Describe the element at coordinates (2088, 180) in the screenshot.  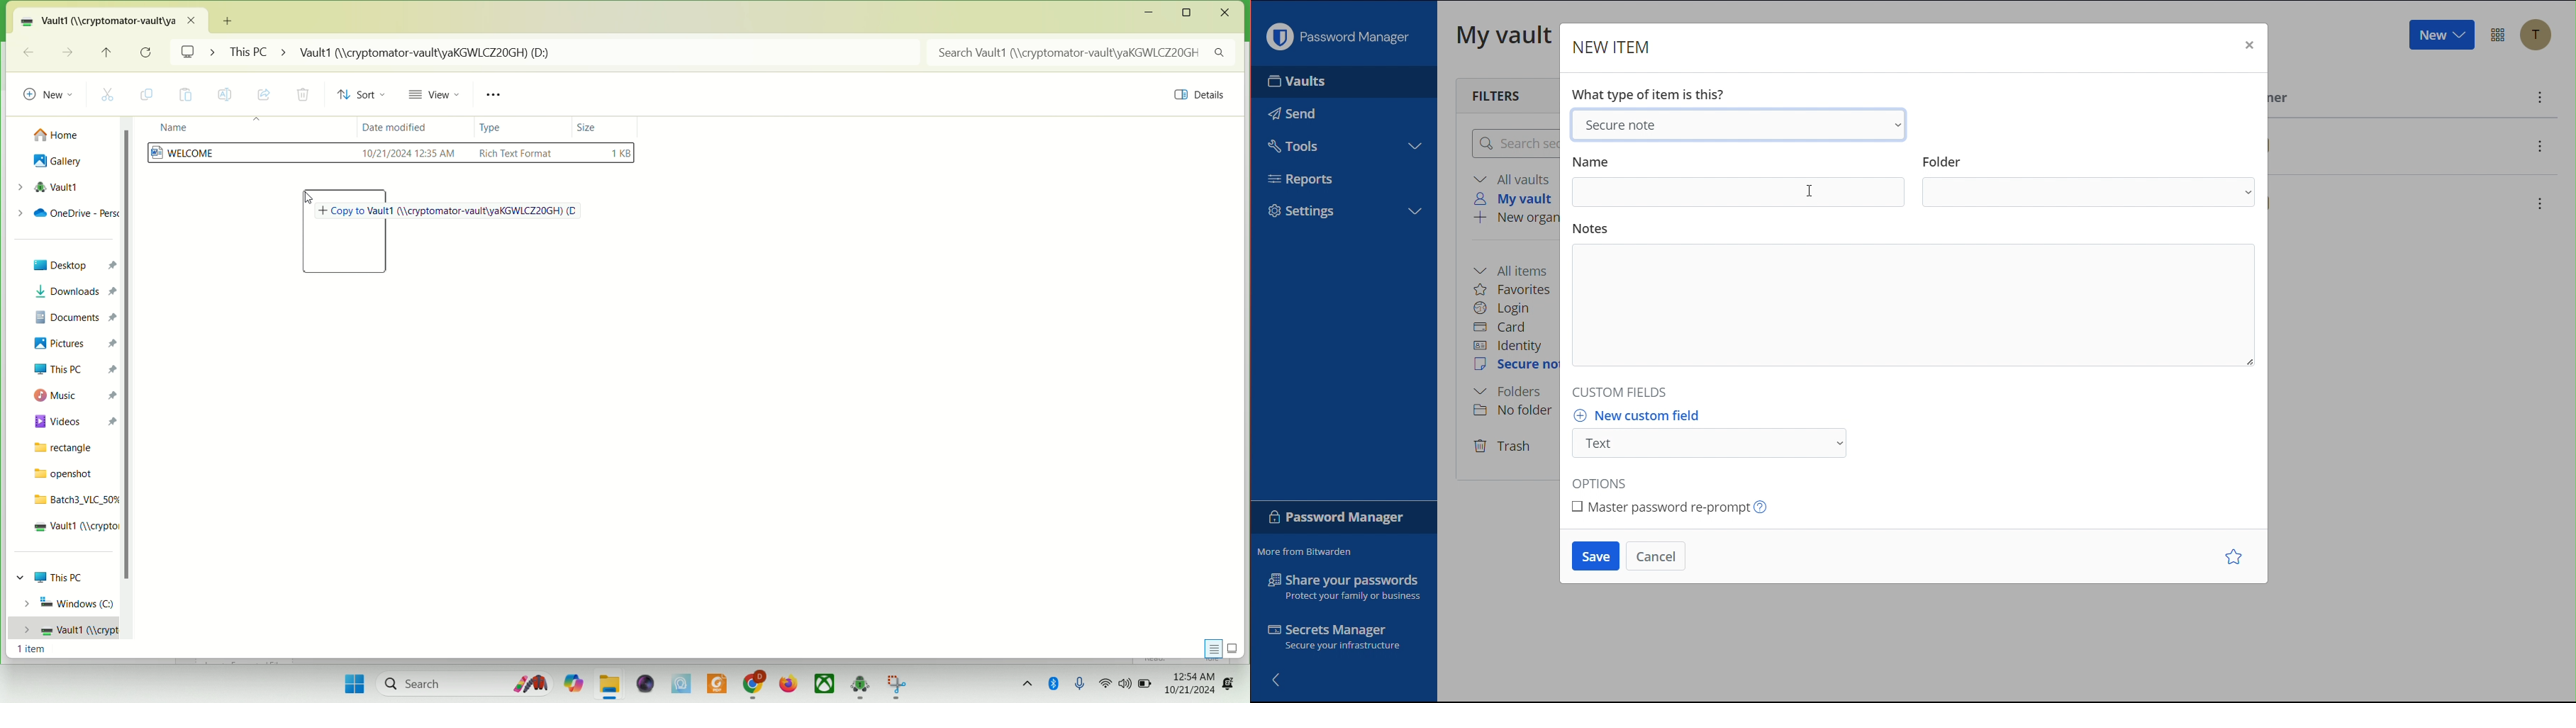
I see `Folder` at that location.